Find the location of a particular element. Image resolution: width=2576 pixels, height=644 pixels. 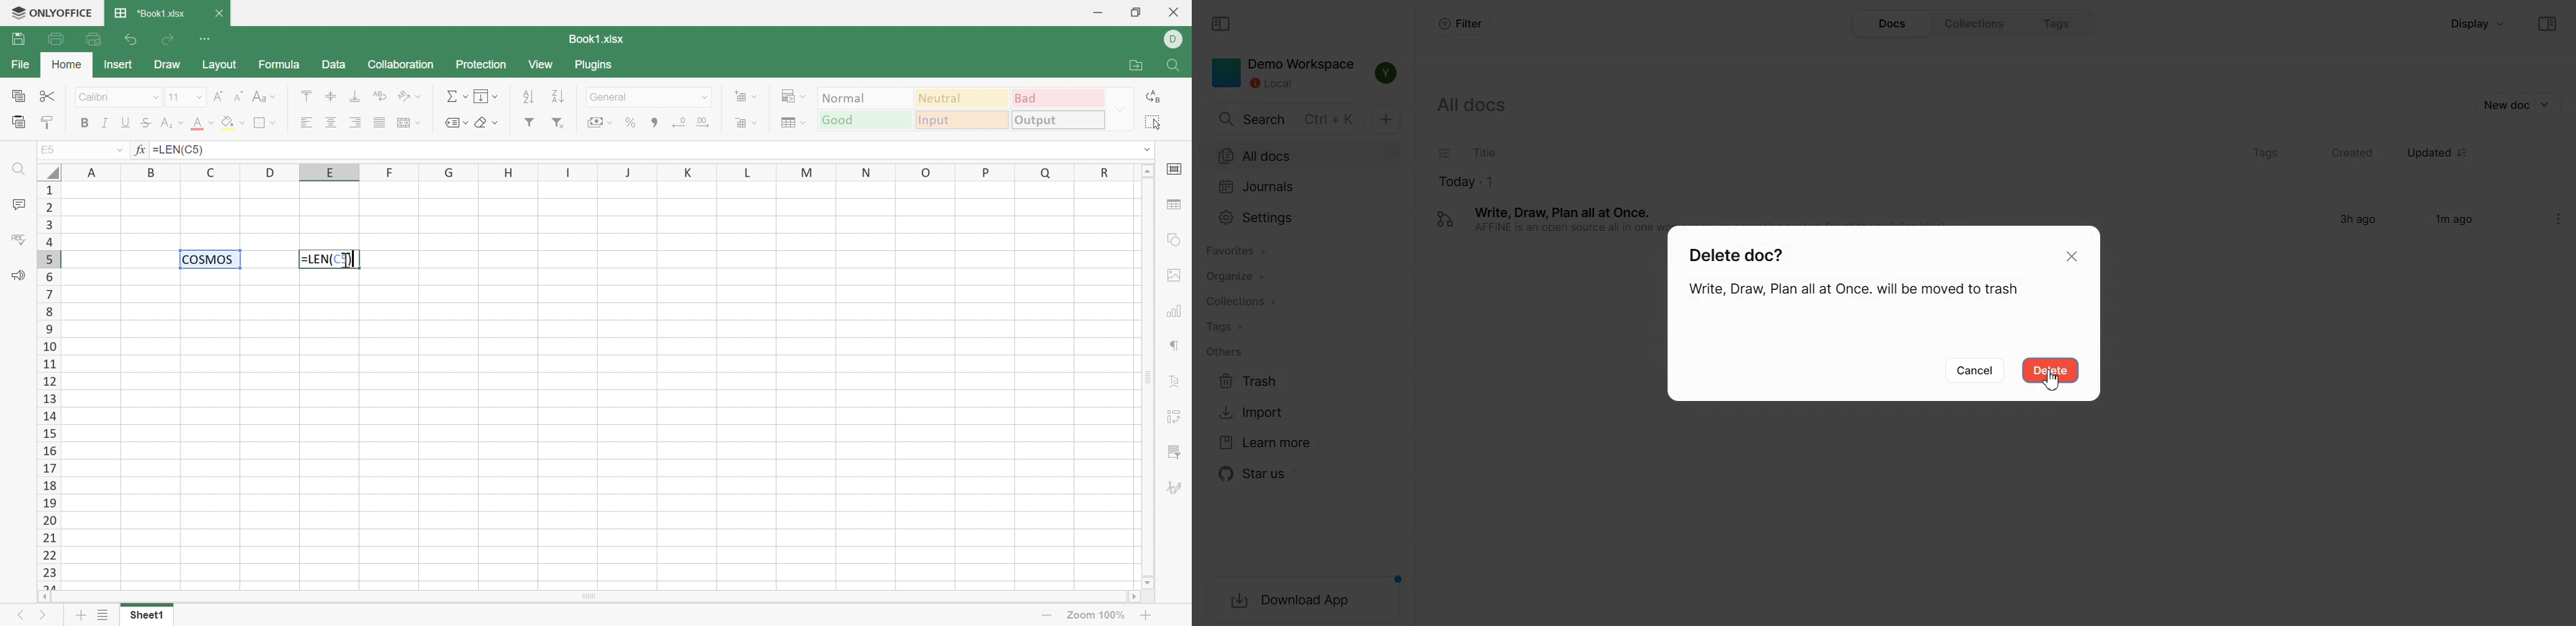

Sort descending is located at coordinates (561, 97).